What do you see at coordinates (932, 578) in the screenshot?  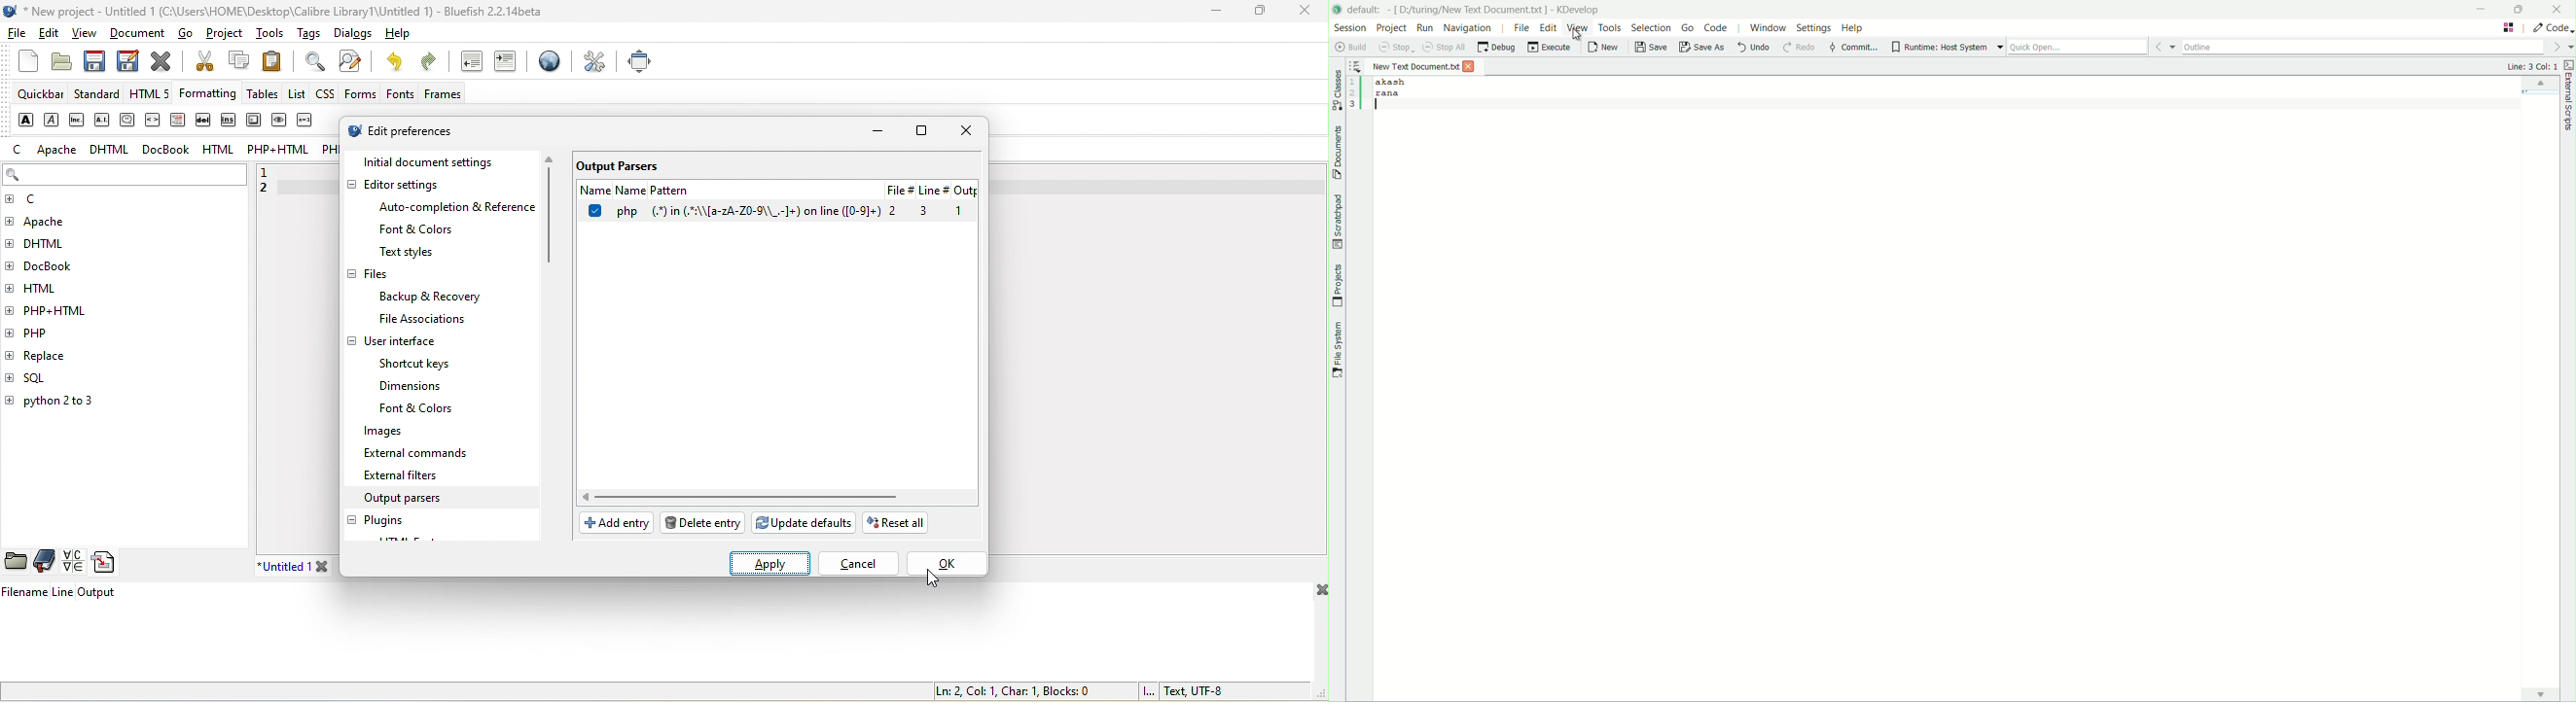 I see `cursor movement` at bounding box center [932, 578].